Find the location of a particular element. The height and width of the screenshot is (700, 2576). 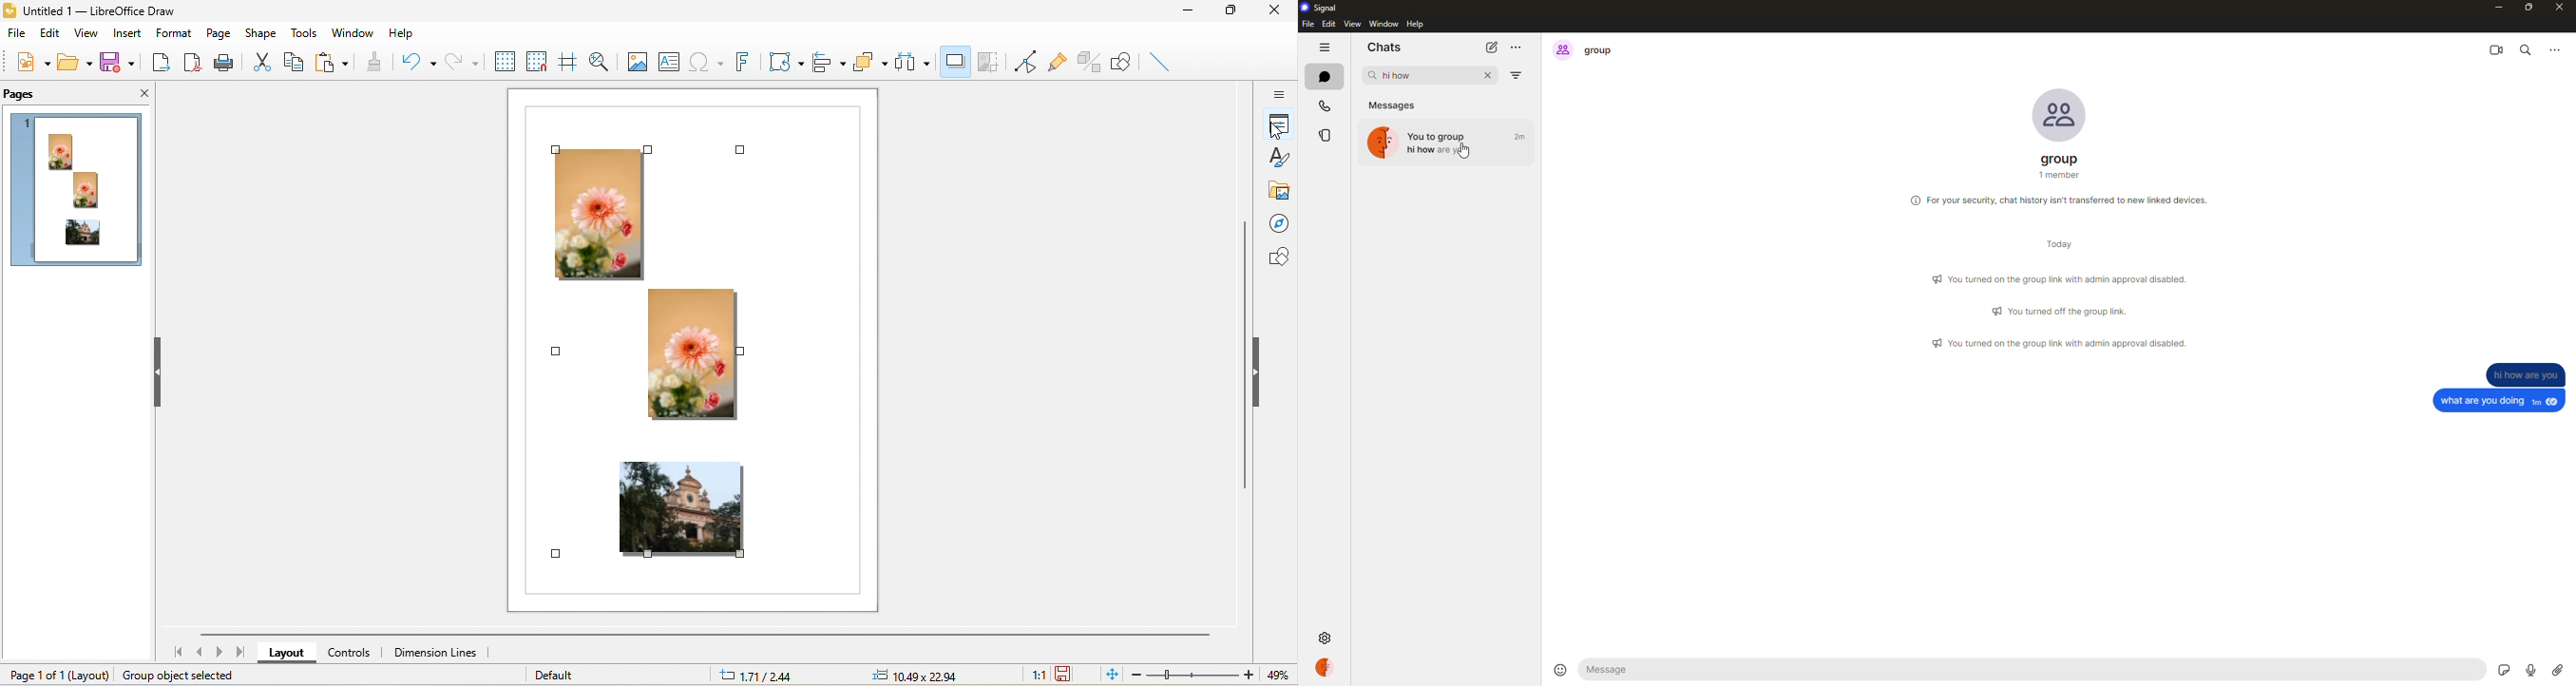

file is located at coordinates (15, 35).